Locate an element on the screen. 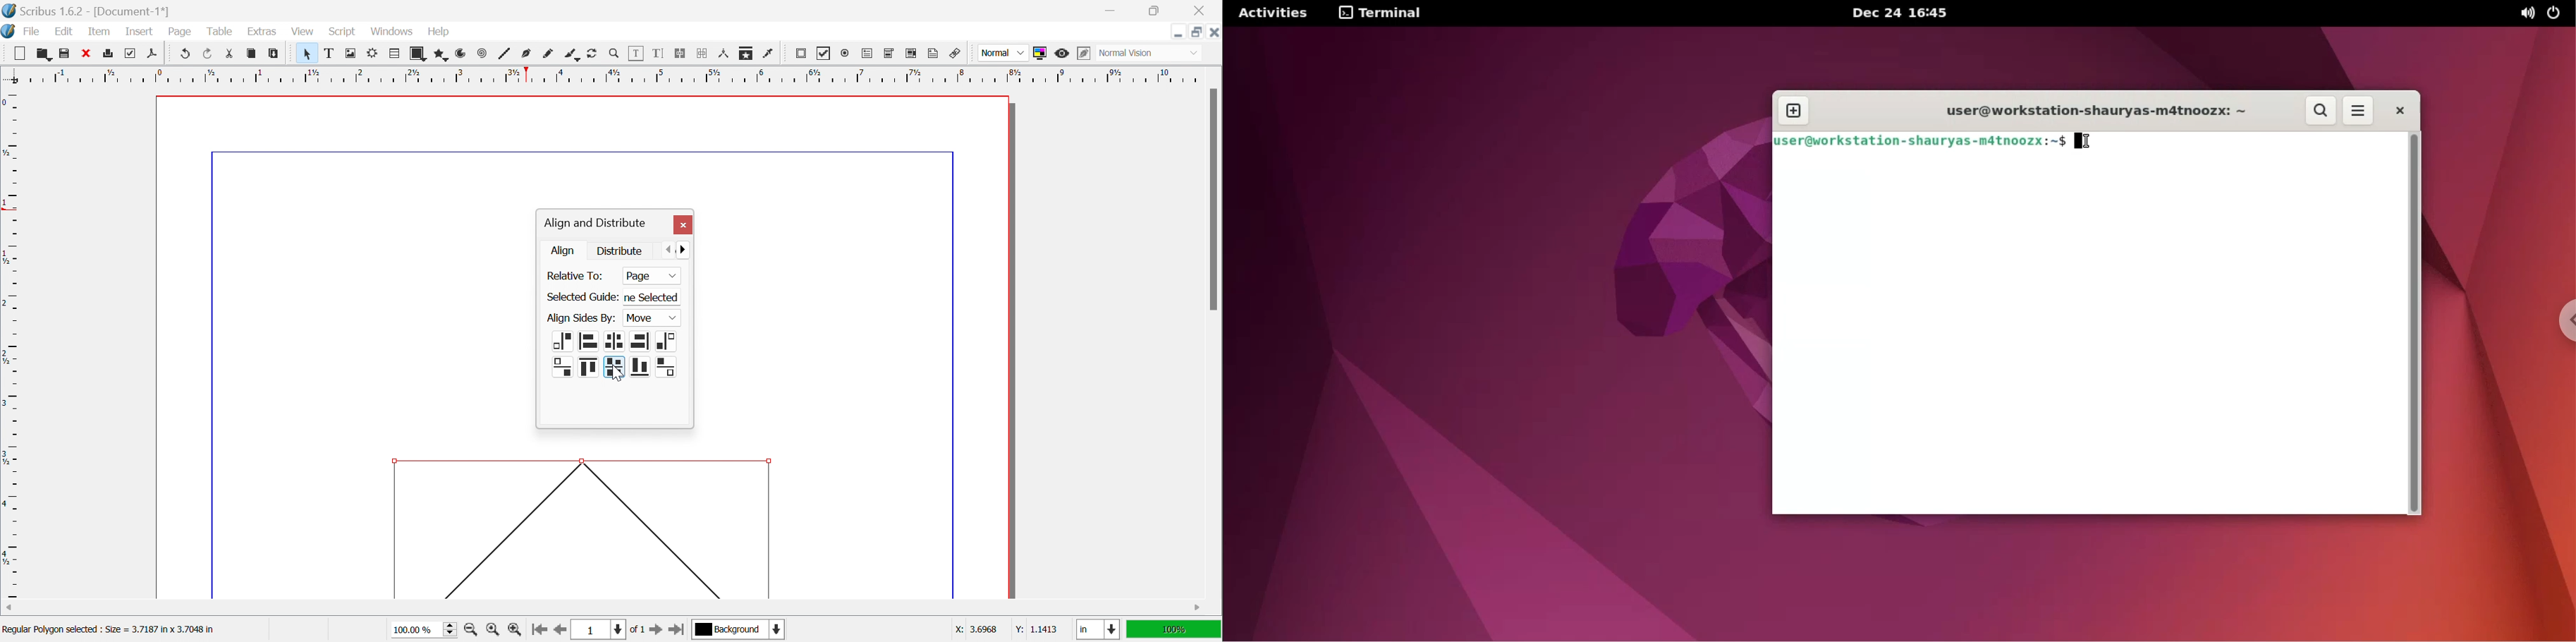 The width and height of the screenshot is (2576, 644). background is located at coordinates (740, 629).